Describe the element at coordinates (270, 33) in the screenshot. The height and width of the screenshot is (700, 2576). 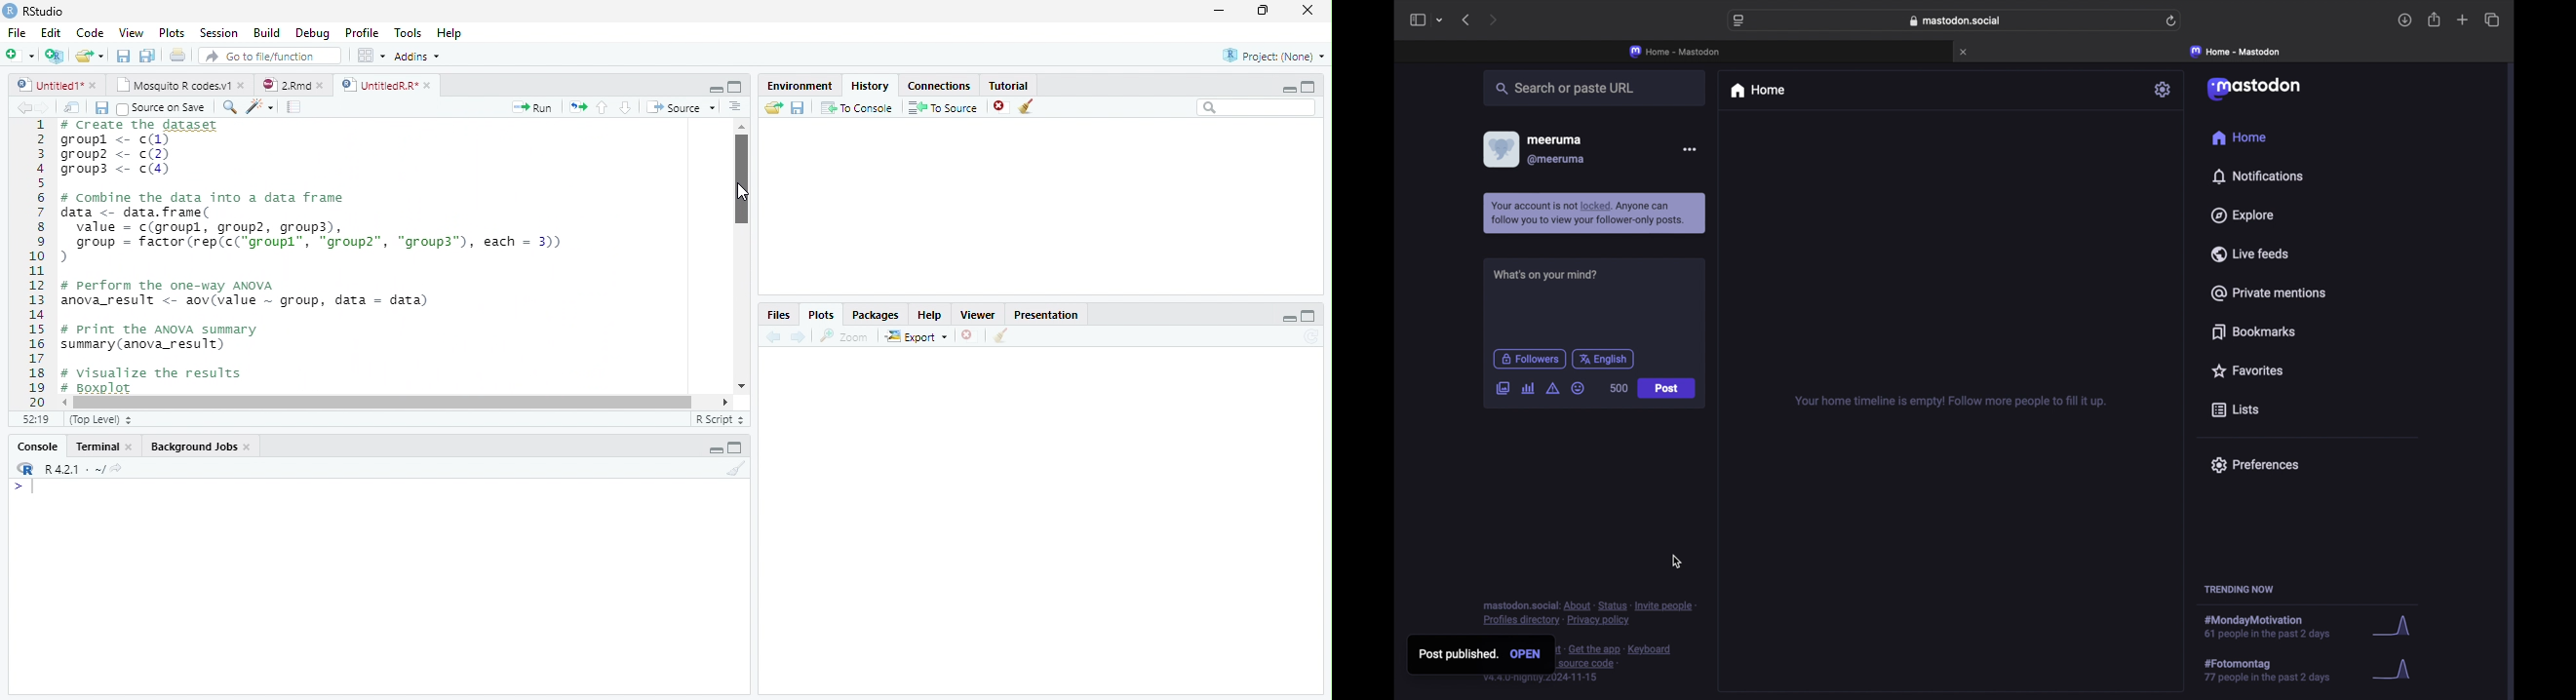
I see `Build` at that location.